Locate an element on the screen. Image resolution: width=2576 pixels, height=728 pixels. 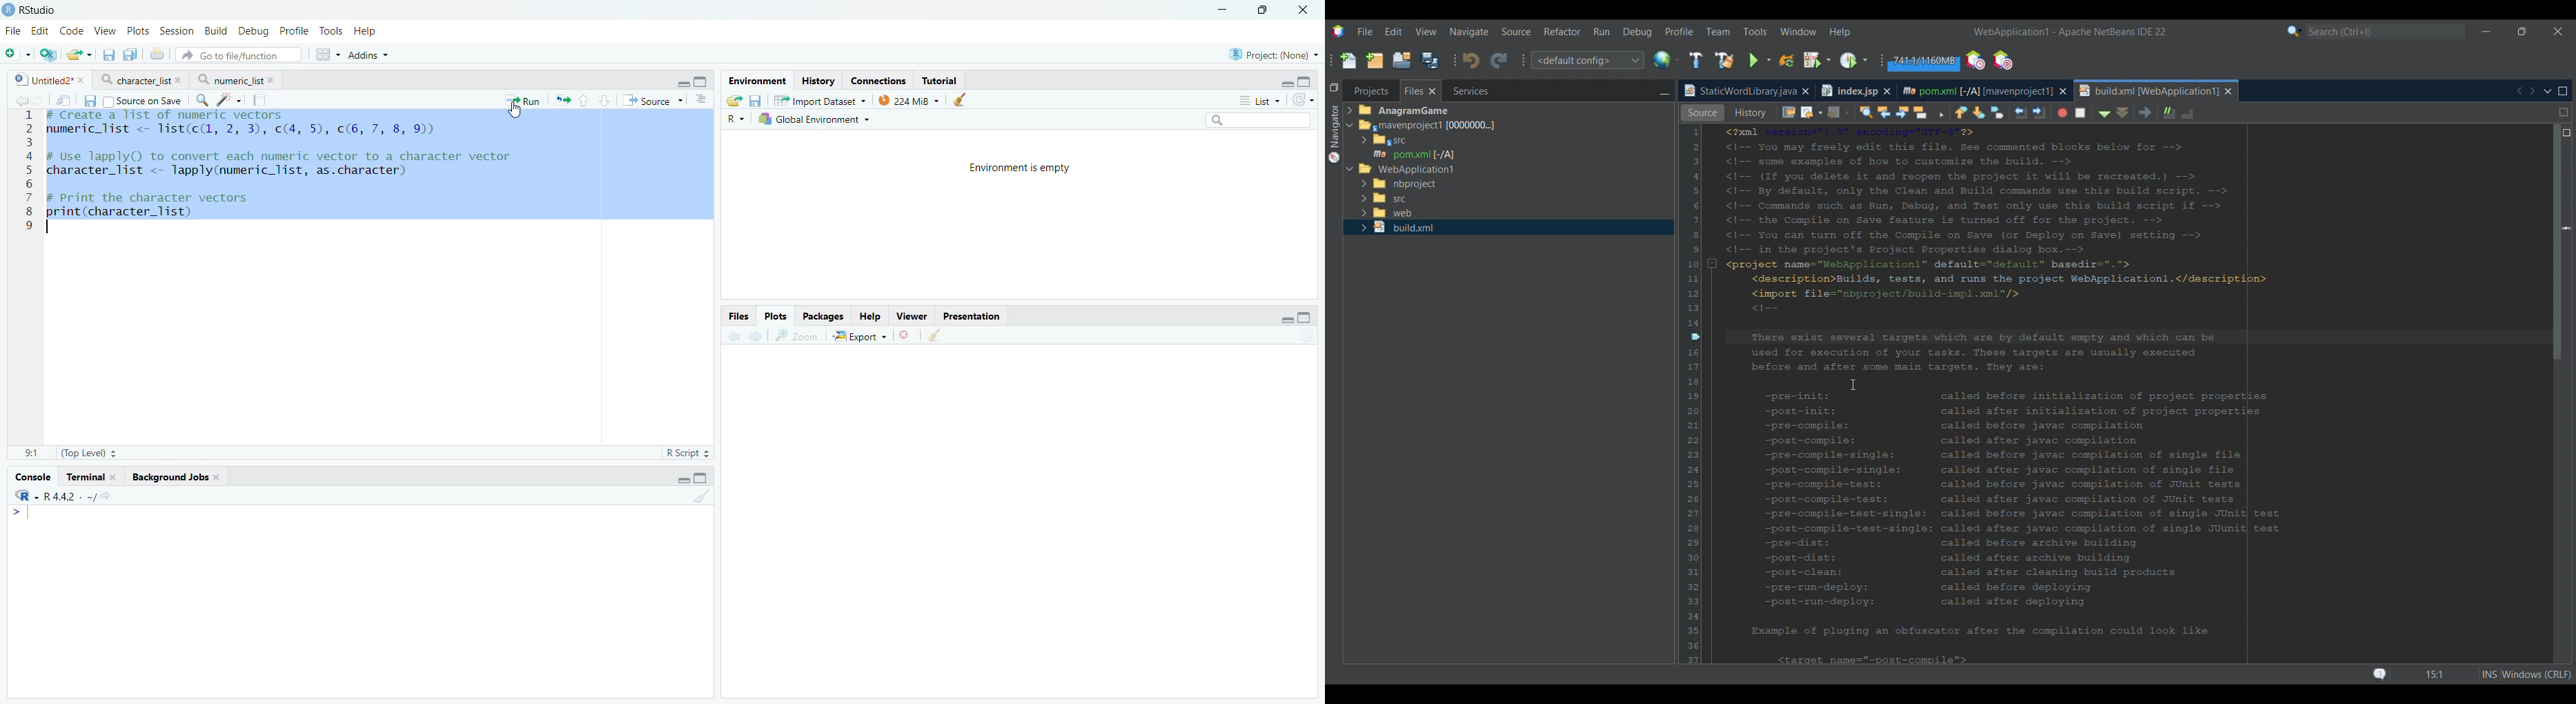
Untitled2* is located at coordinates (48, 79).